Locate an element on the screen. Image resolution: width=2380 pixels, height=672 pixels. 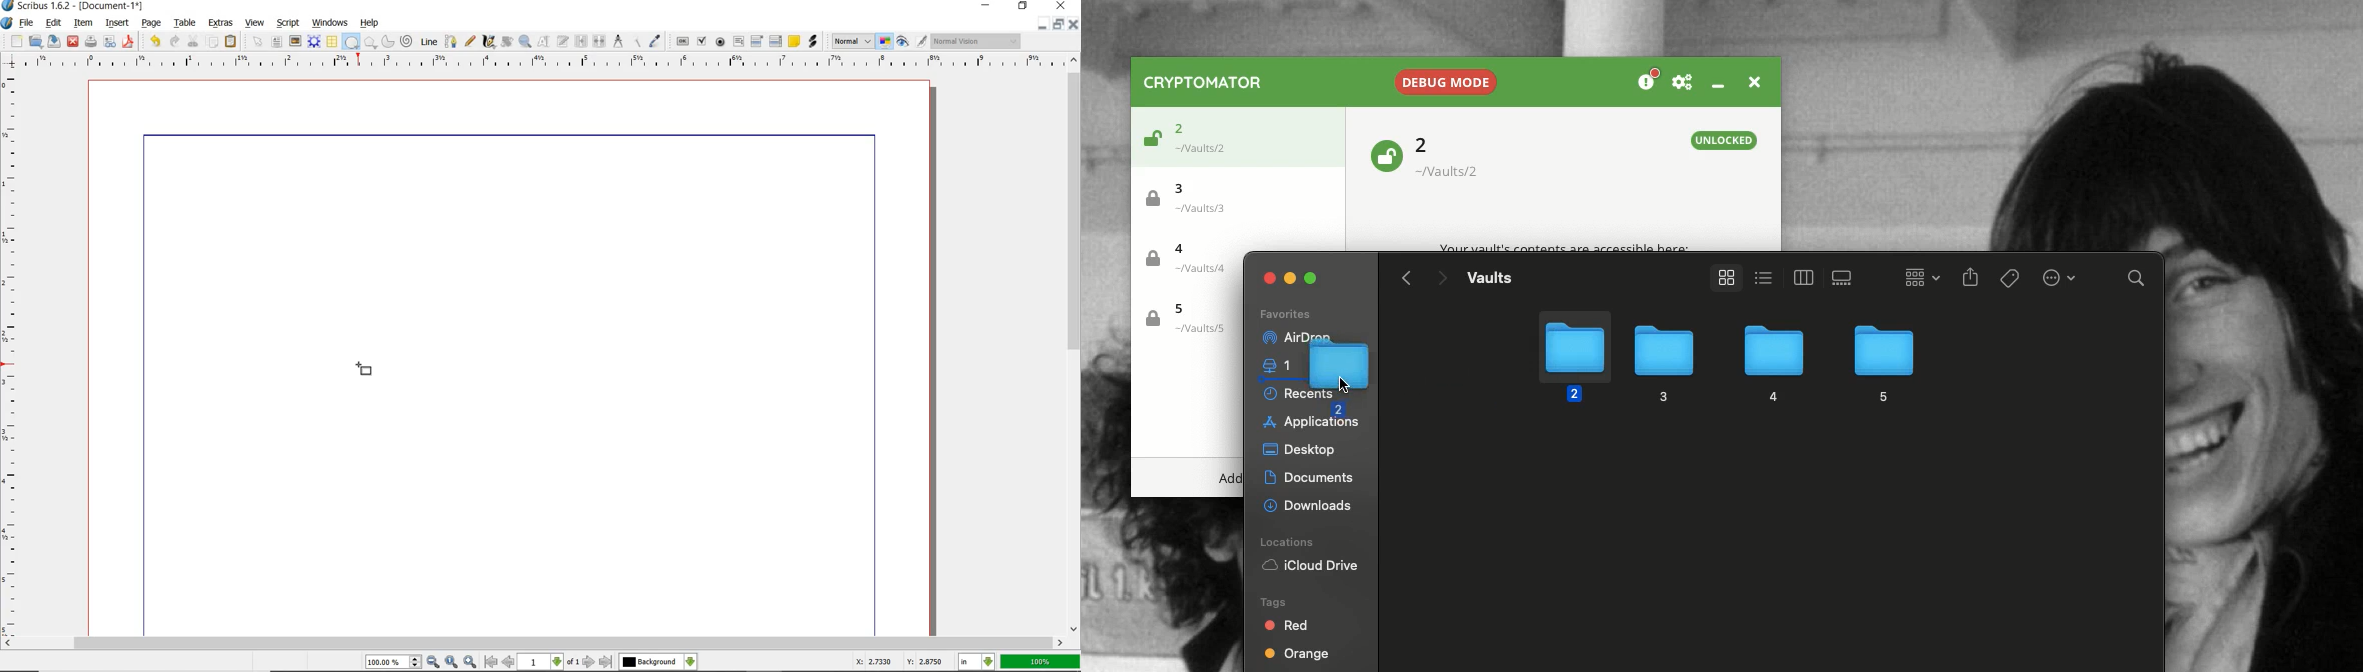
WINDOWS is located at coordinates (330, 23).